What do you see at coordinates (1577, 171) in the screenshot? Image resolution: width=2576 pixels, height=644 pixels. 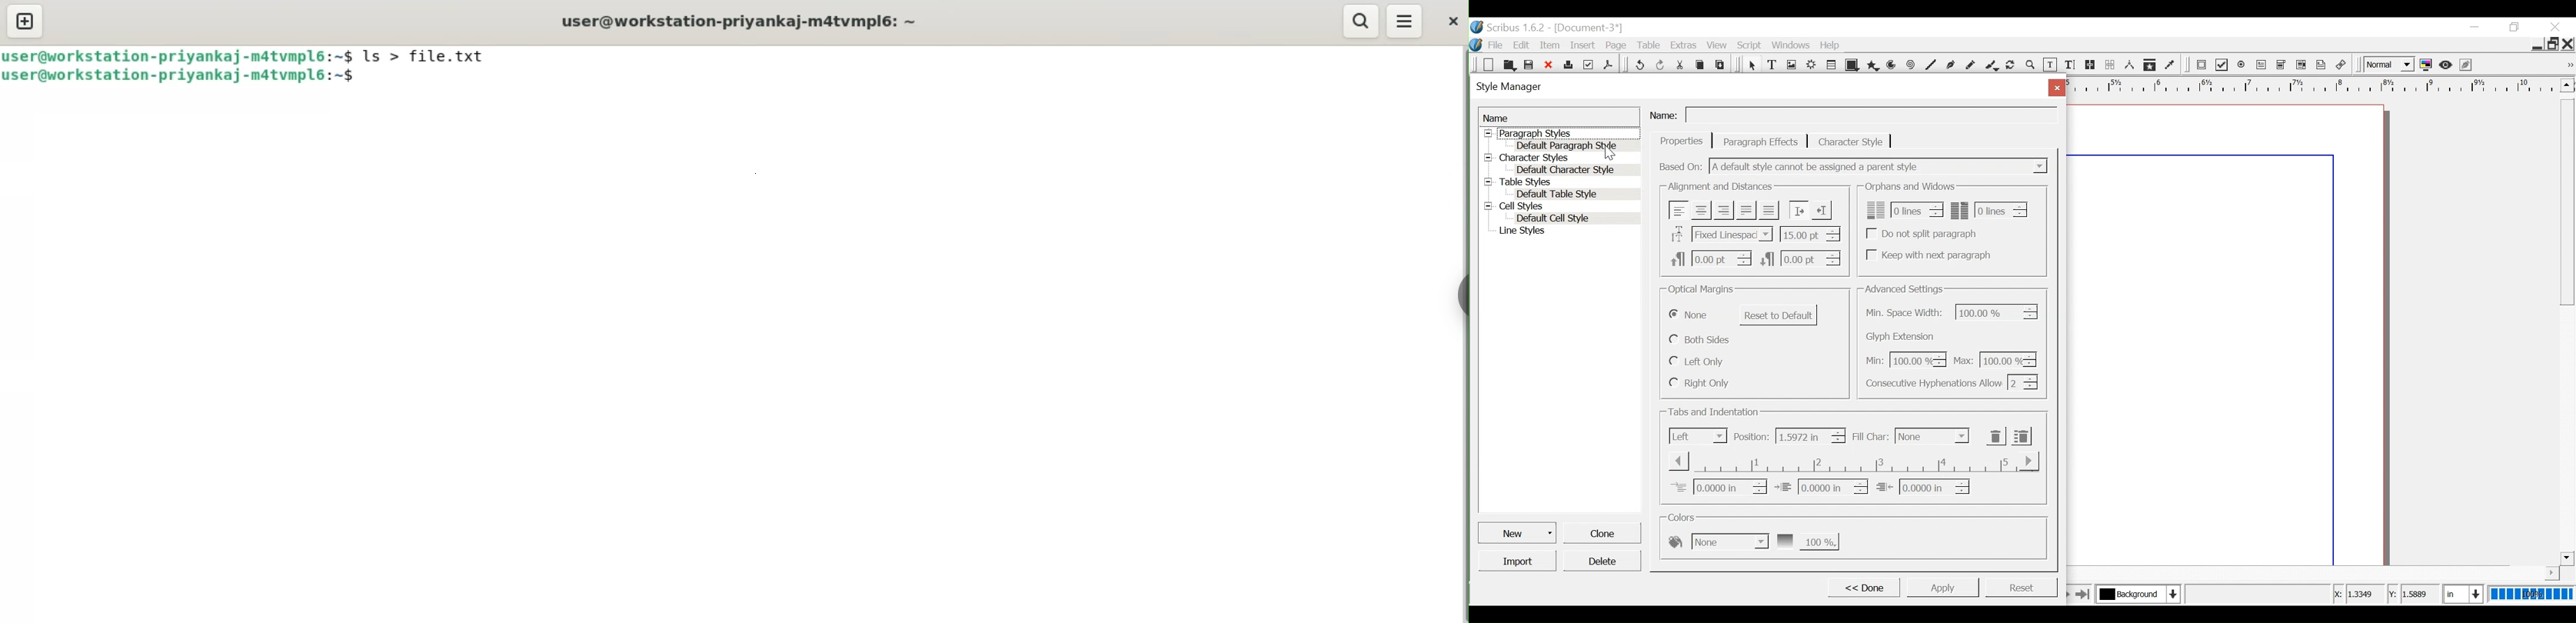 I see `Default Character Styles` at bounding box center [1577, 171].